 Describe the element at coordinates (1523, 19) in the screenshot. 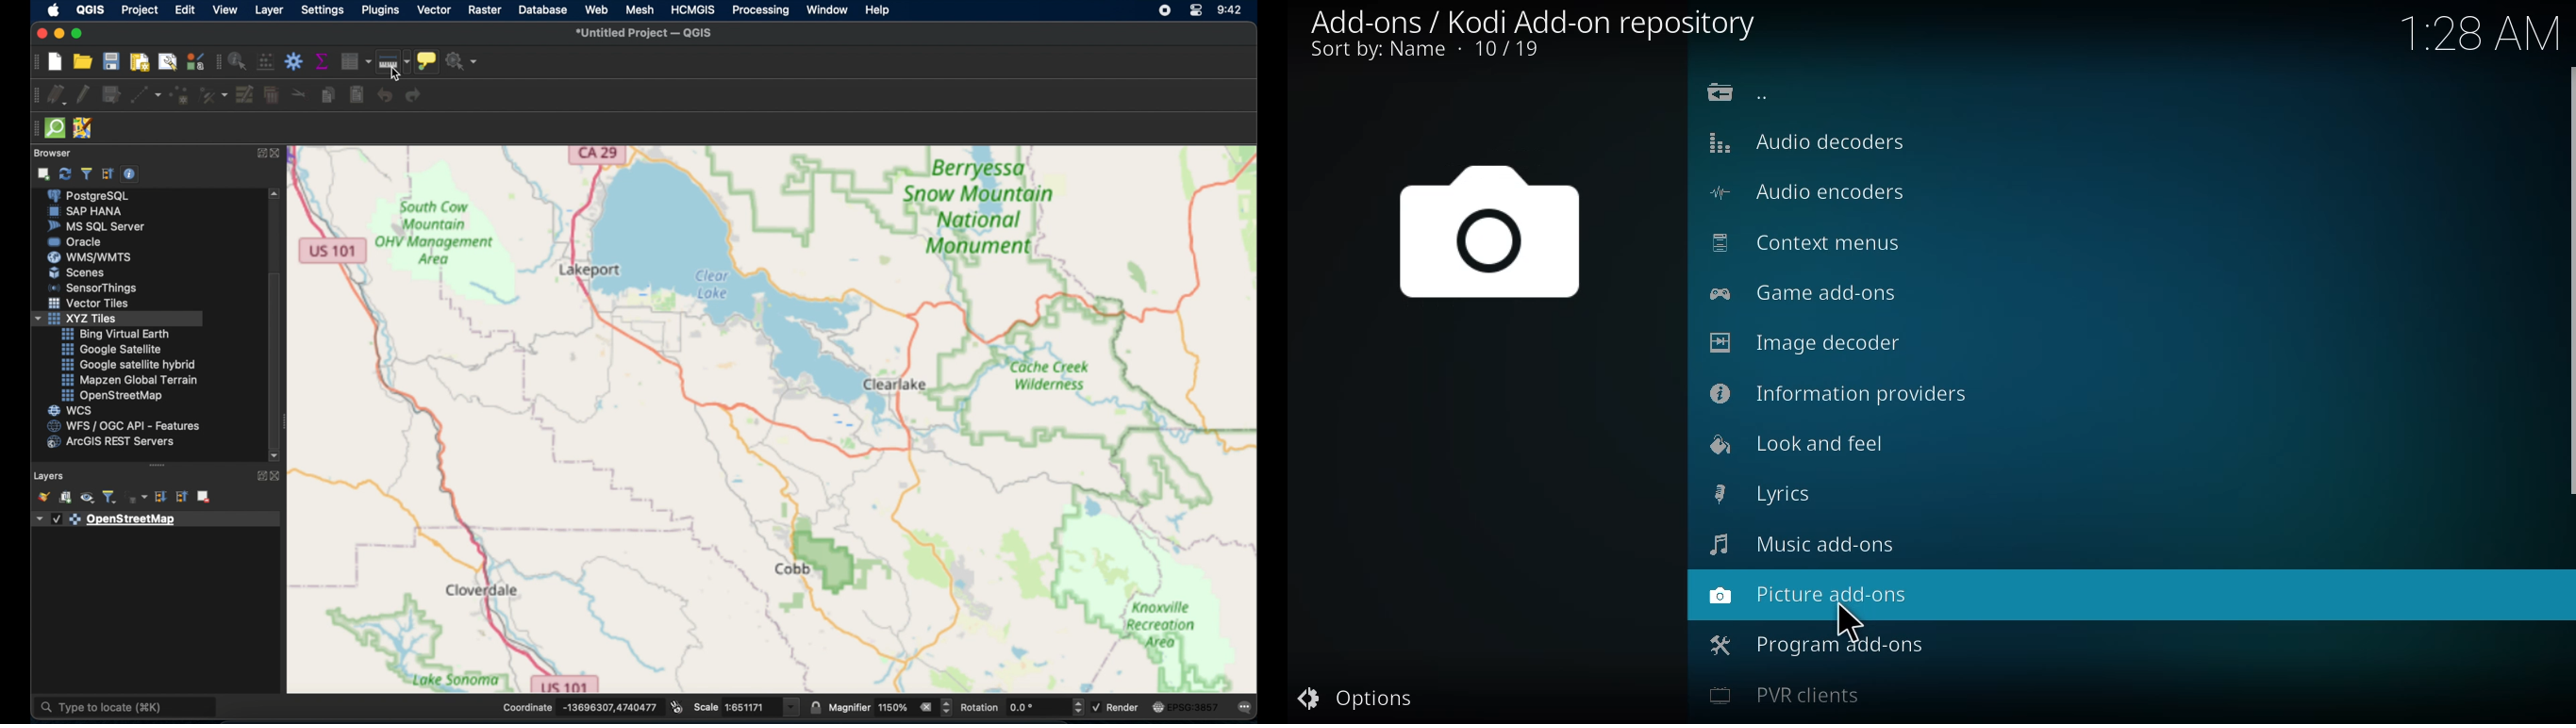

I see `add-ons` at that location.